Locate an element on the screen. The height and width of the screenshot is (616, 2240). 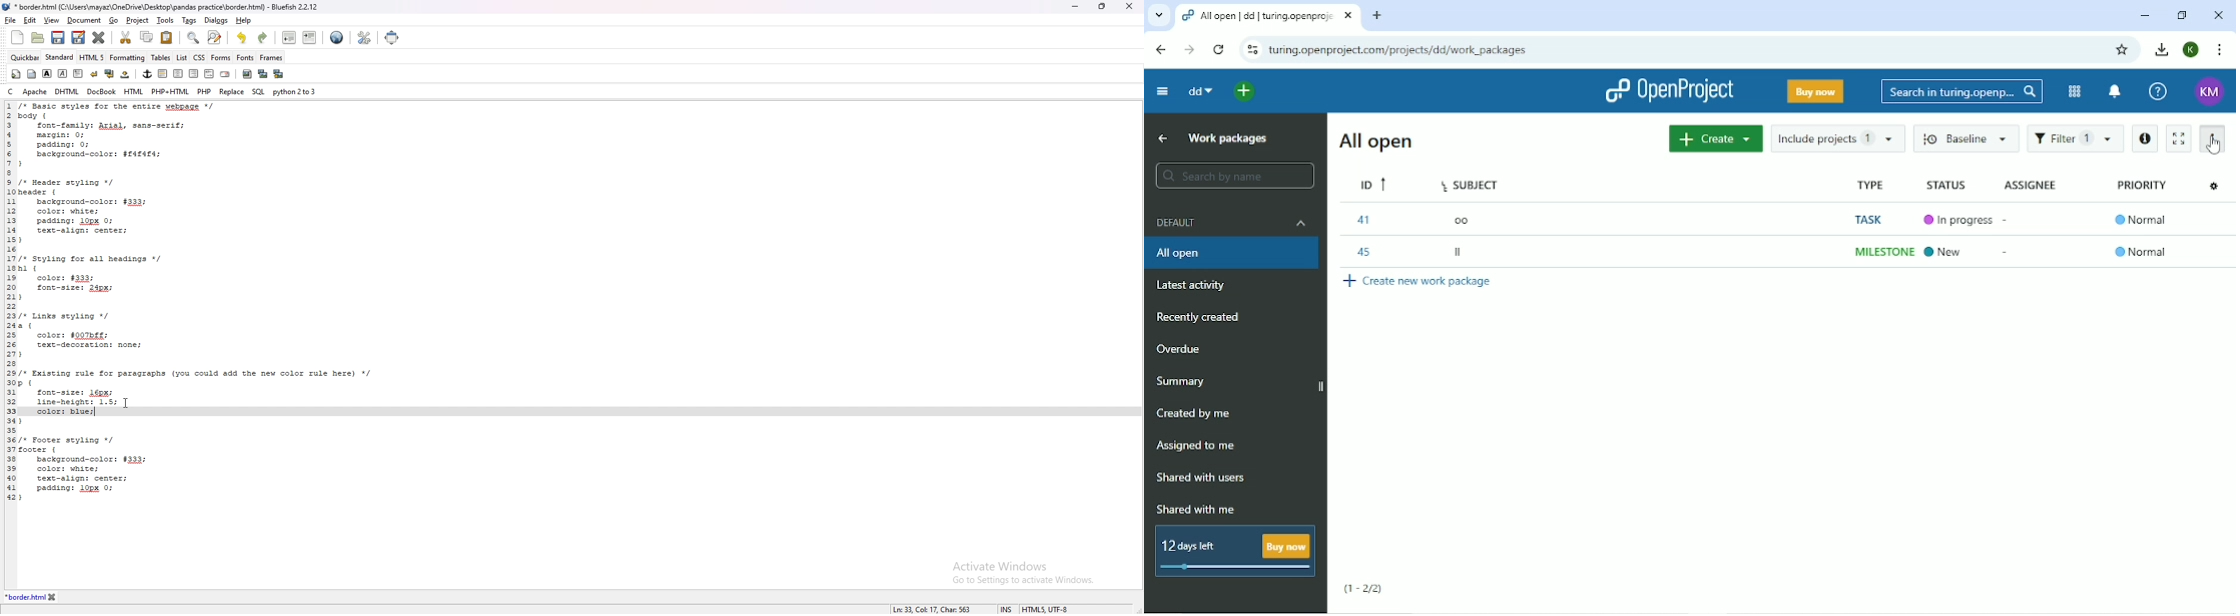
Search tabs is located at coordinates (1159, 17).